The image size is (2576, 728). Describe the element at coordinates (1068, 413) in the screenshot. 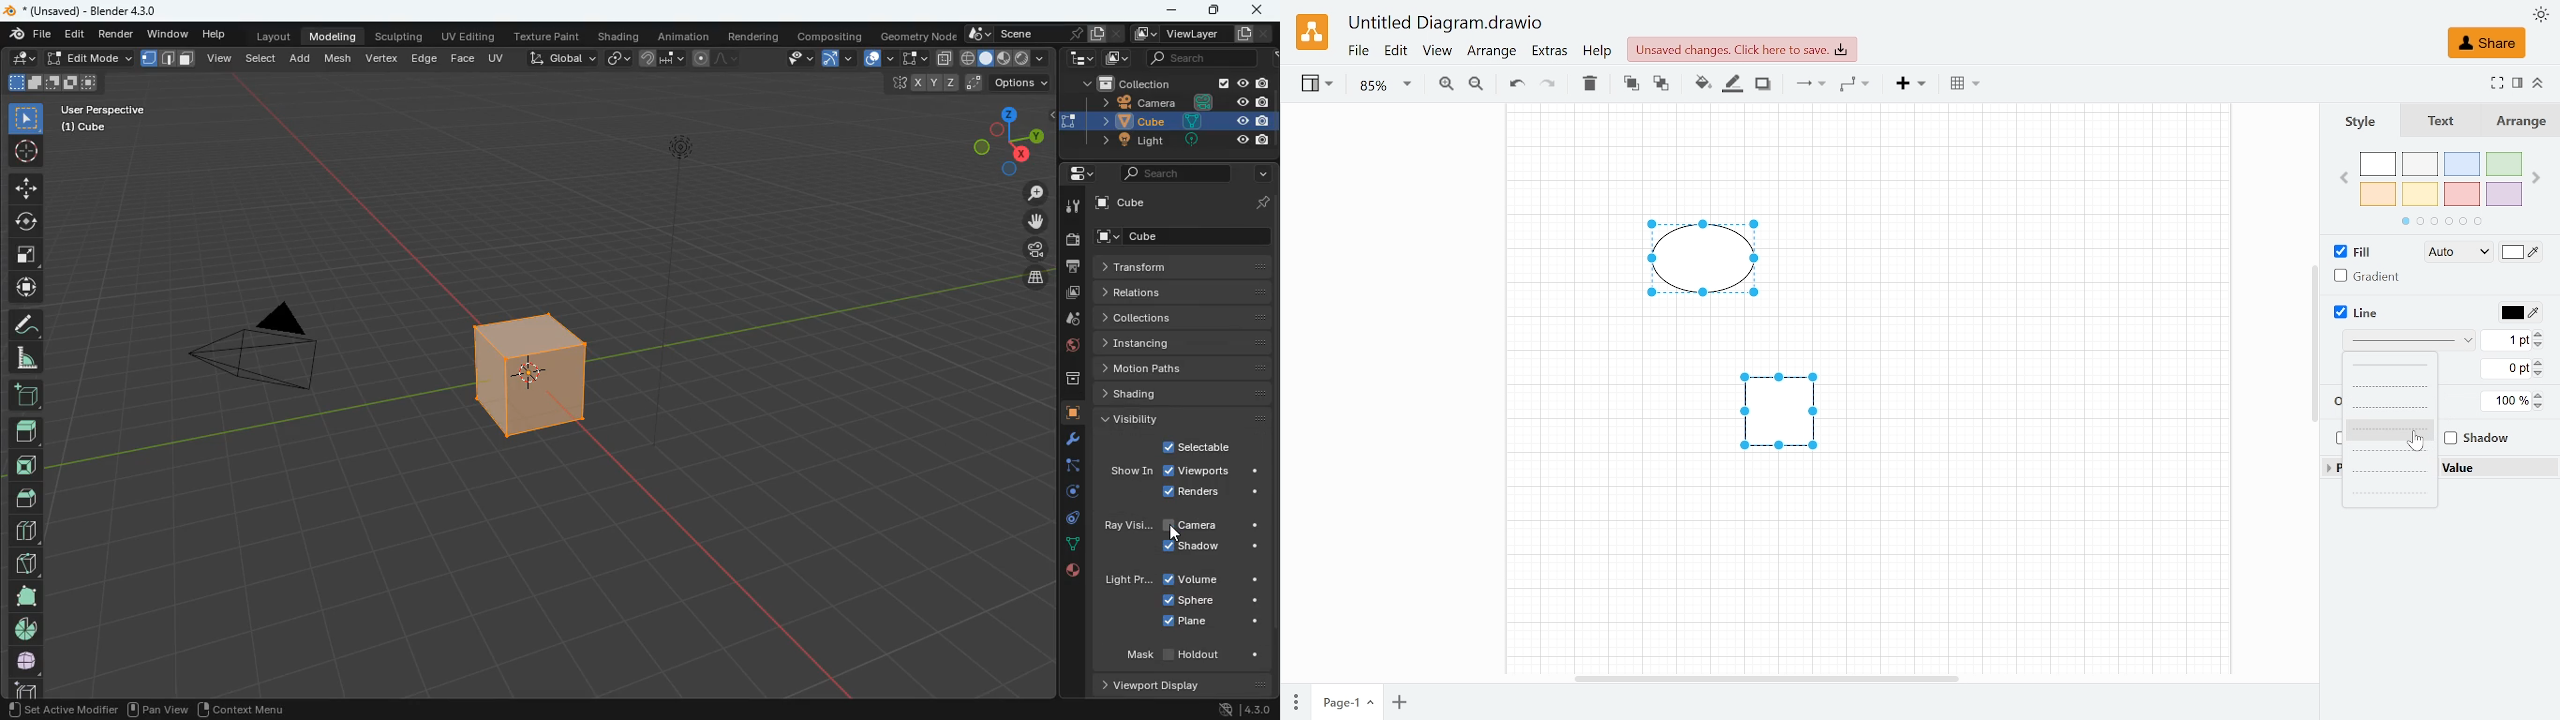

I see `cube` at that location.